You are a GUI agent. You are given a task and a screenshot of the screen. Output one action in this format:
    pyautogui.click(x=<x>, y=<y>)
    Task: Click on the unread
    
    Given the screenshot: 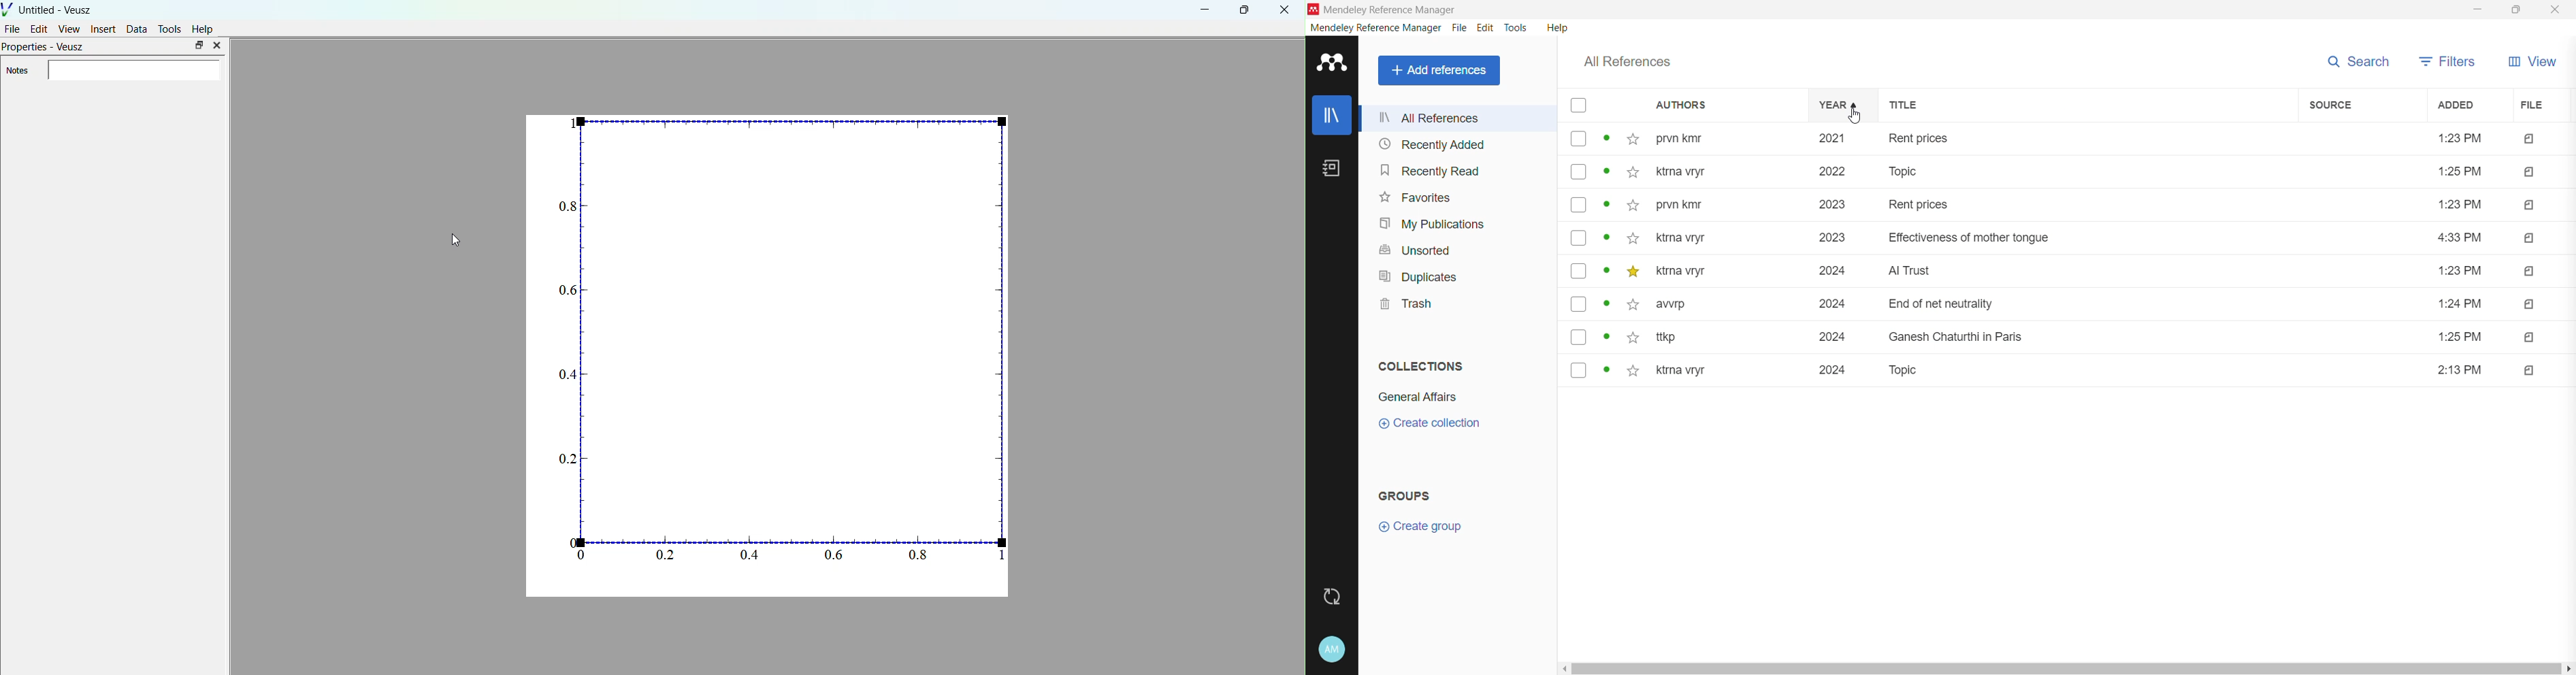 What is the action you would take?
    pyautogui.click(x=1606, y=369)
    